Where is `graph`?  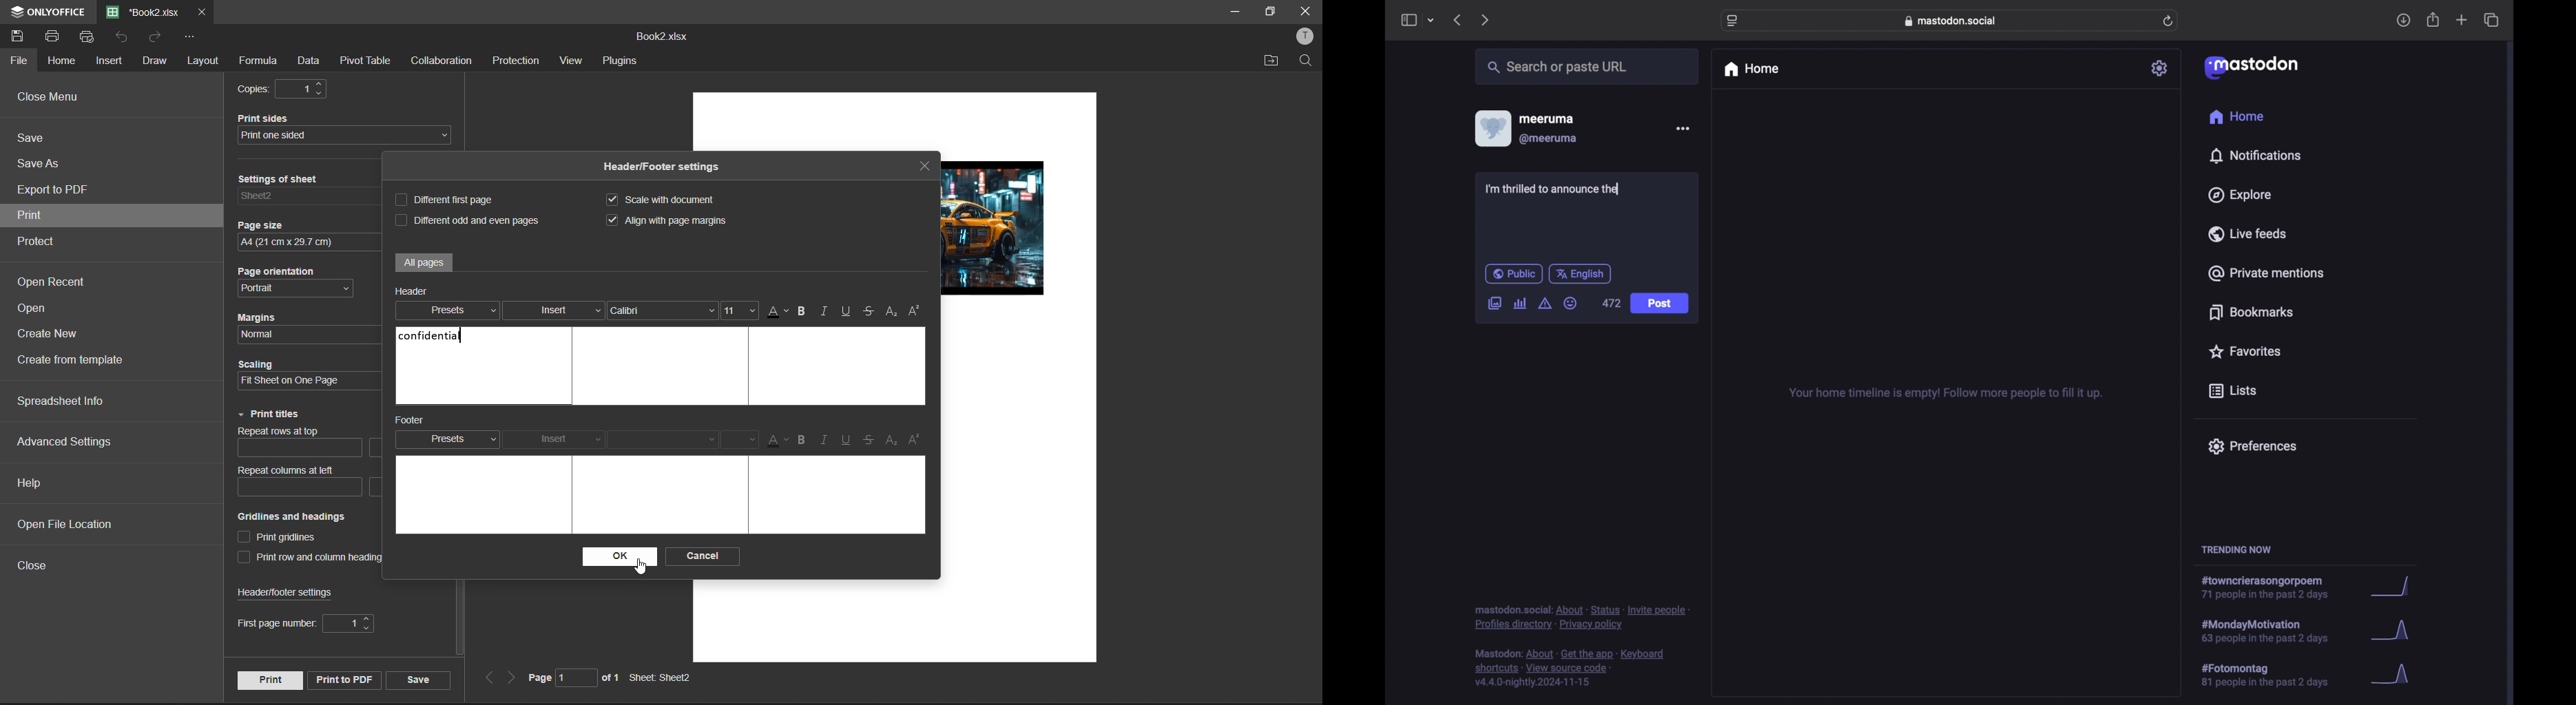
graph is located at coordinates (2394, 632).